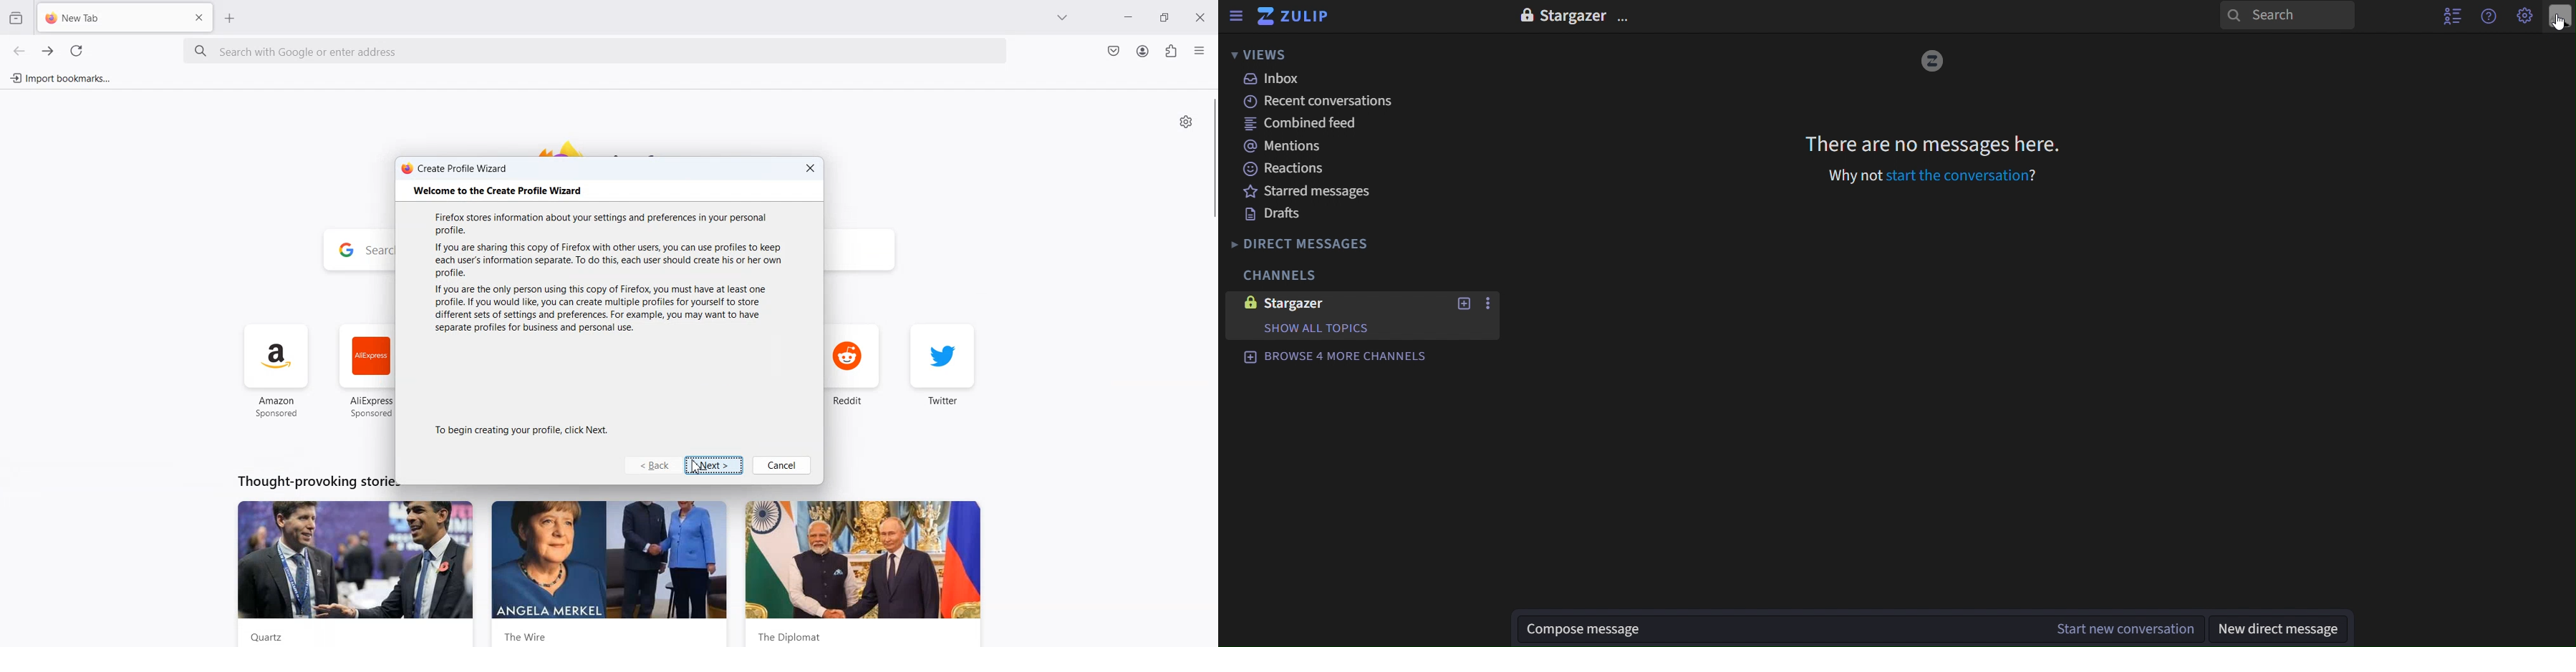 Image resolution: width=2576 pixels, height=672 pixels. Describe the element at coordinates (698, 466) in the screenshot. I see `Cursor` at that location.